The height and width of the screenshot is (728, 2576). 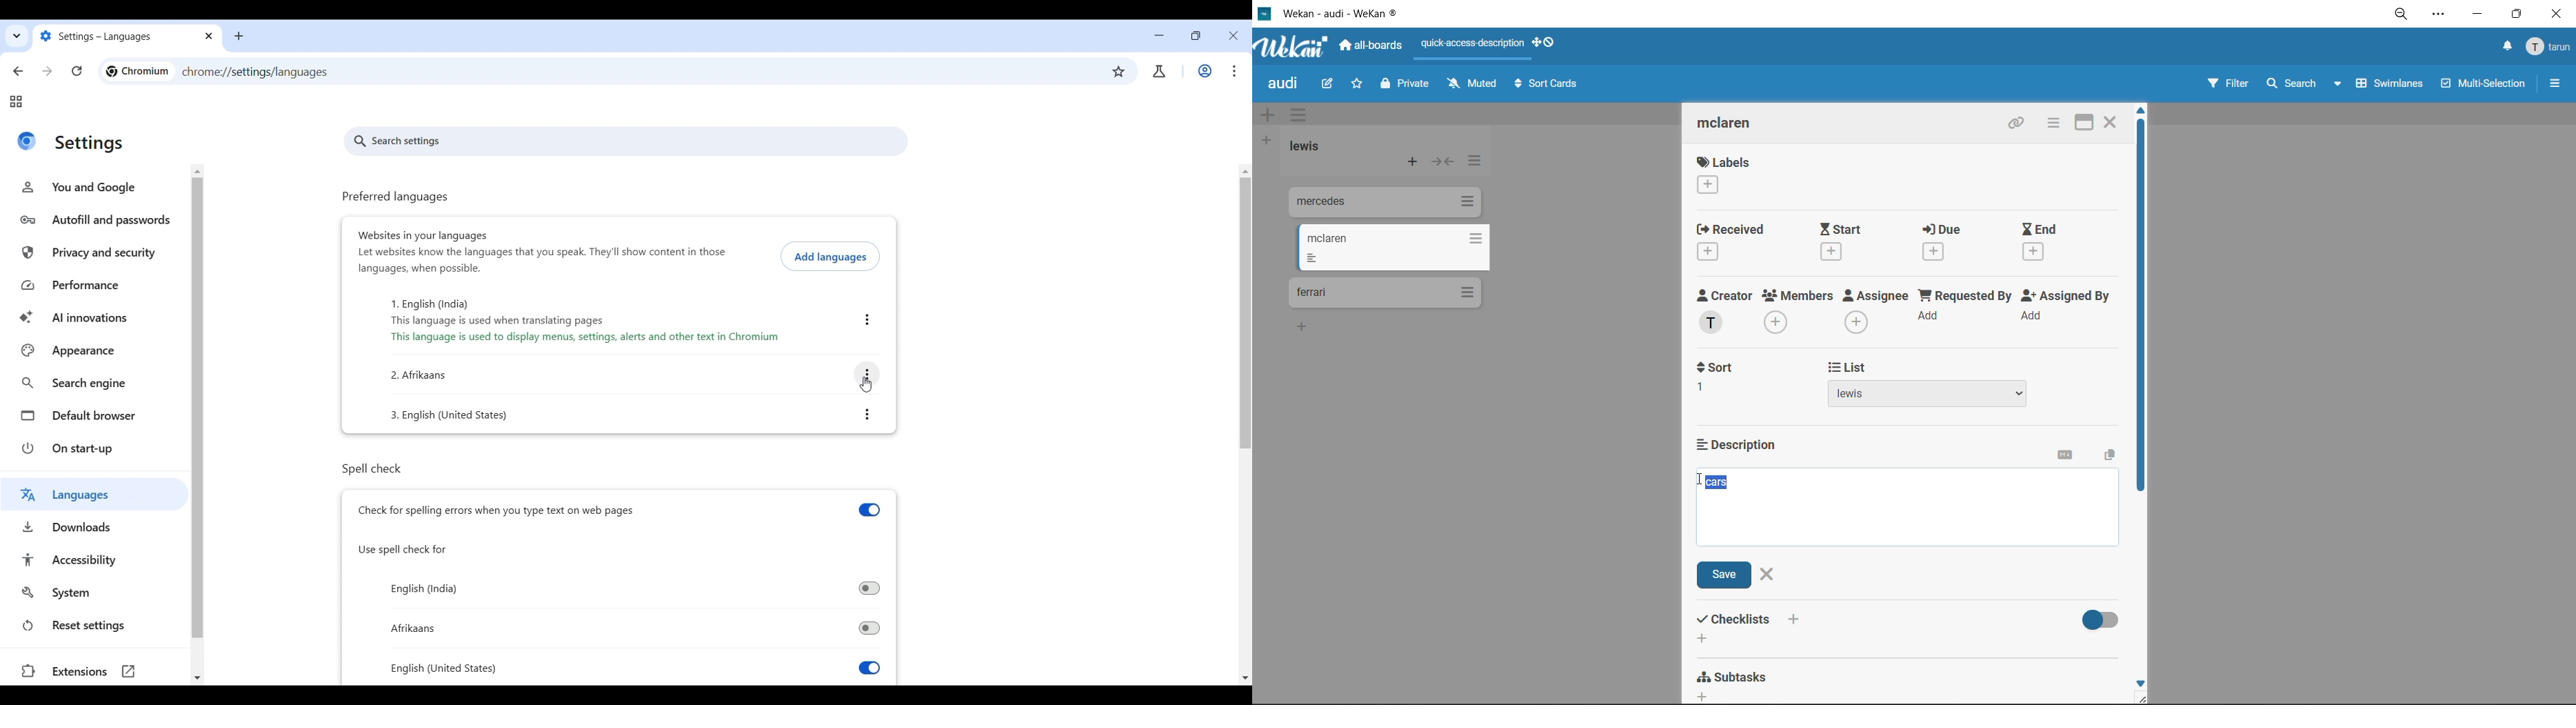 I want to click on You and Google, so click(x=94, y=187).